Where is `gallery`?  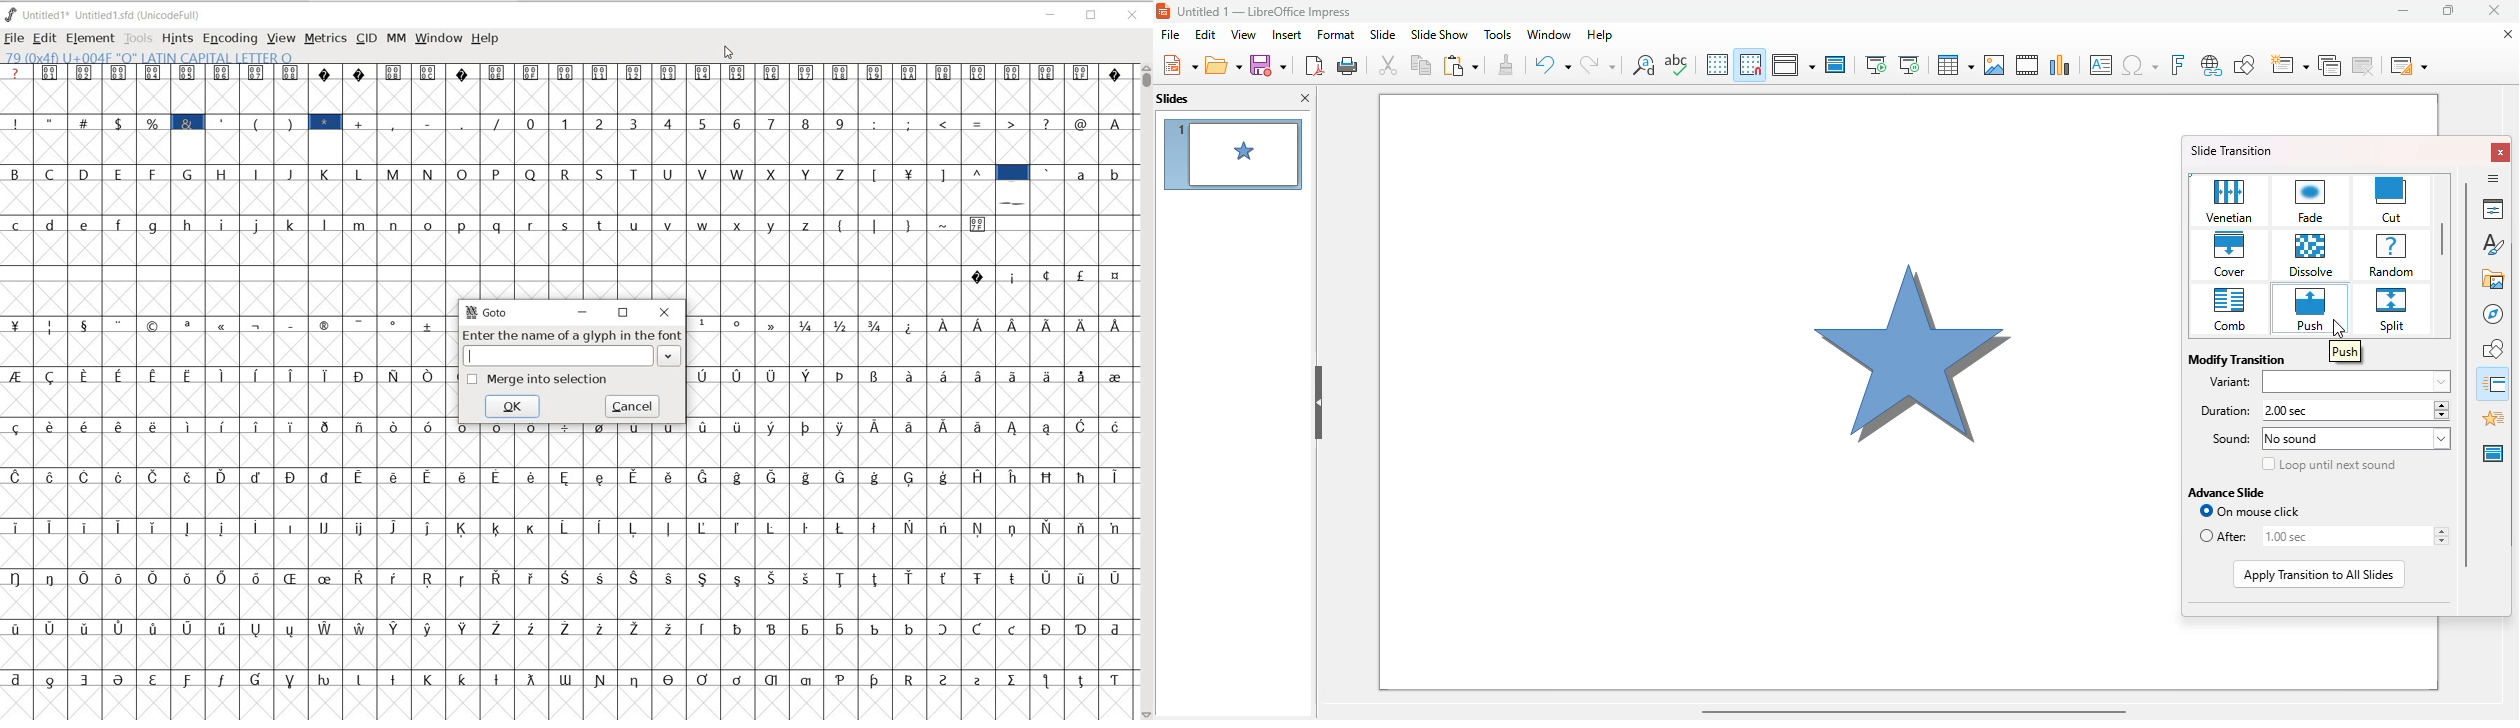
gallery is located at coordinates (2494, 278).